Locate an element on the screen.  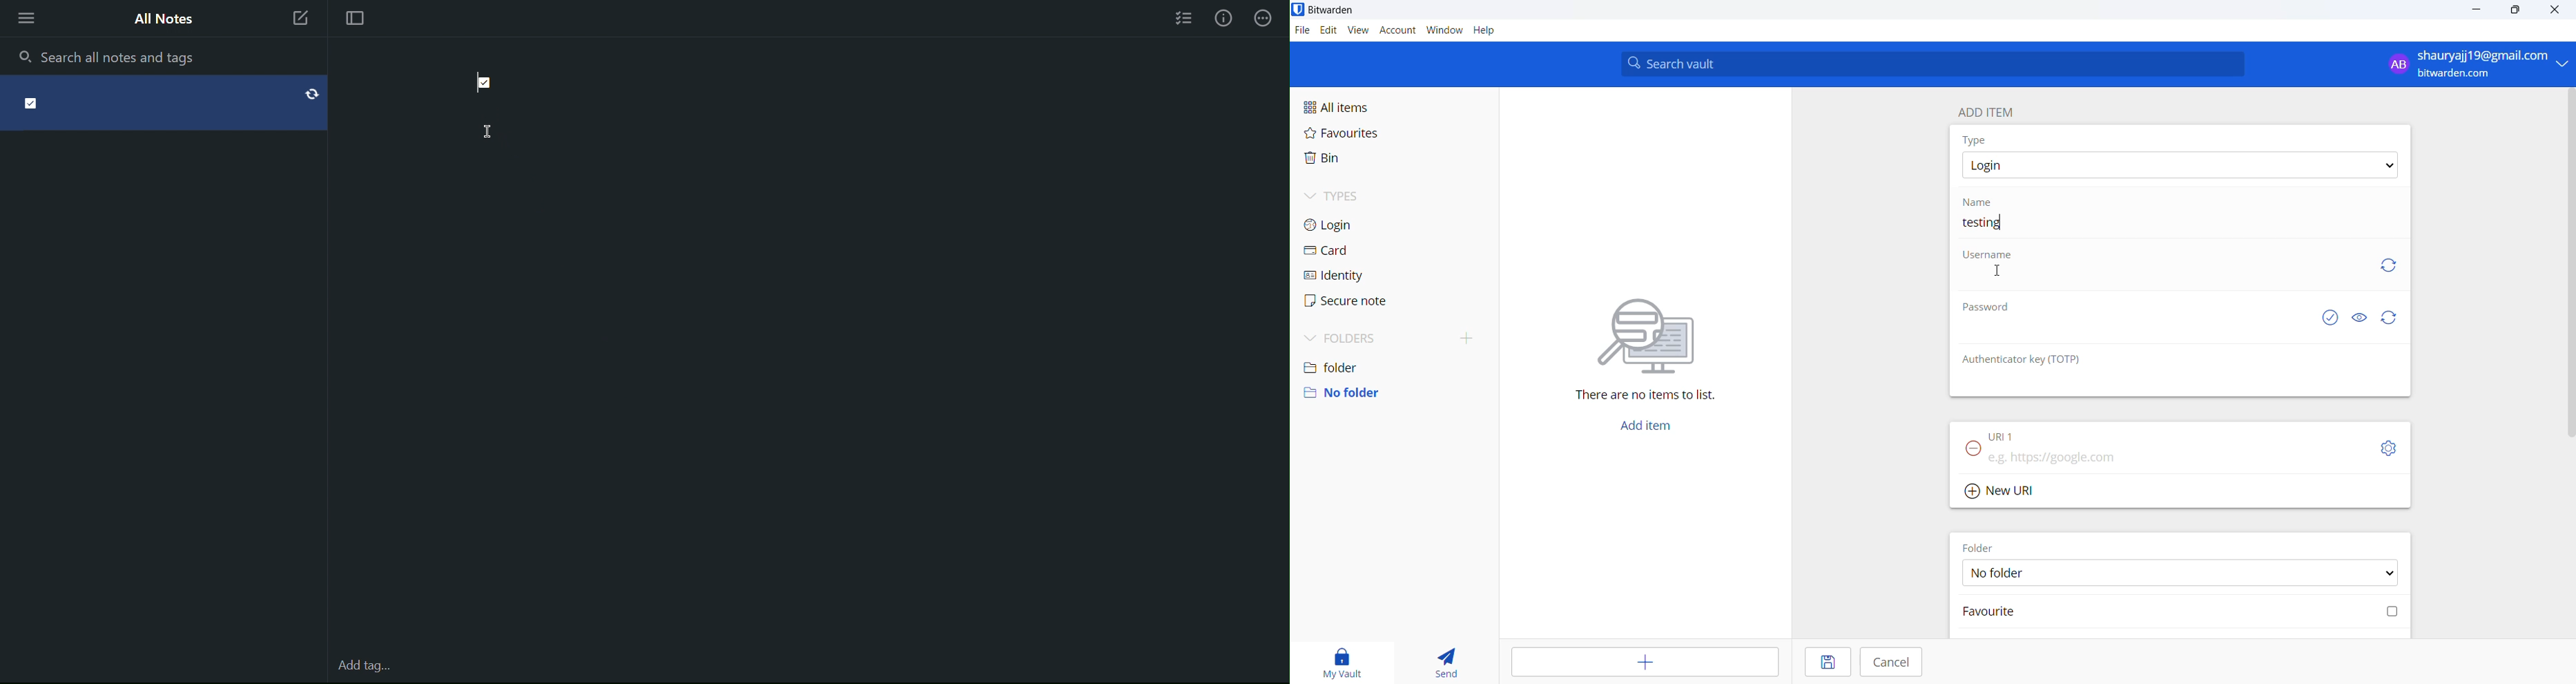
save is located at coordinates (1826, 661).